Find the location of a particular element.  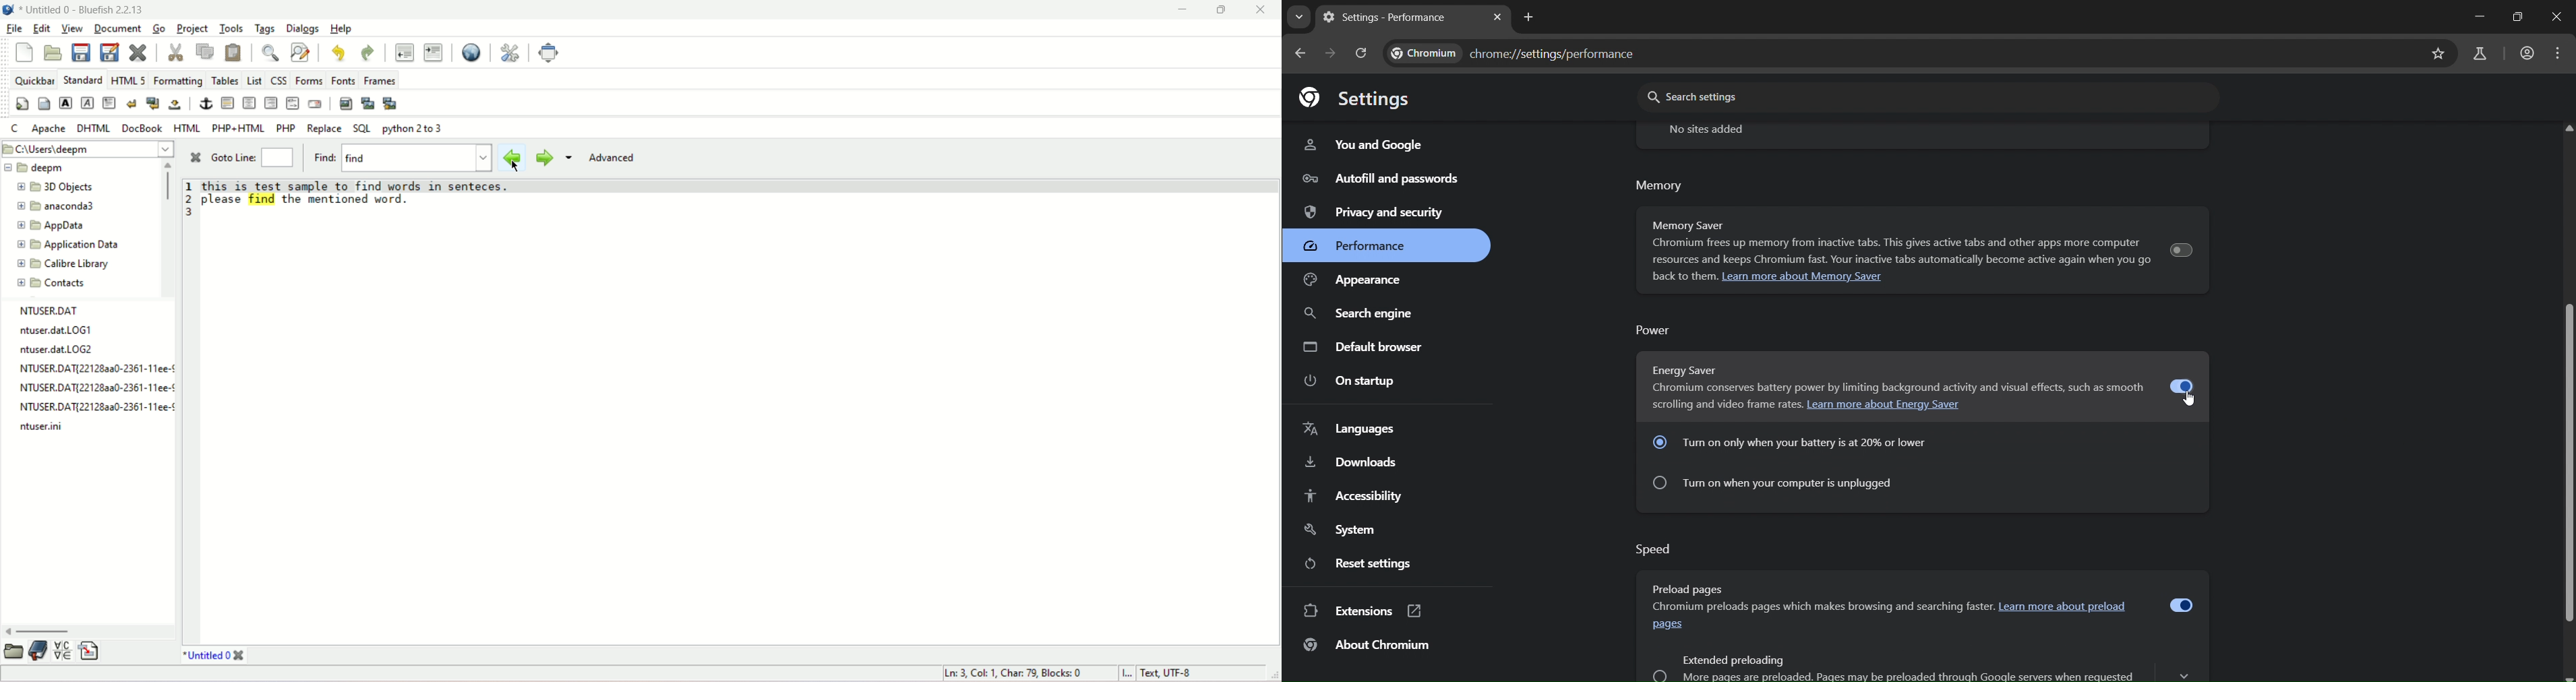

Memory Saver Chromium frees up memory from inactive tabs. This gives active tabs and other apps more computerresources and keeps Chromium fast. Your inactive tabs automatically become active again when you go is located at coordinates (1898, 243).